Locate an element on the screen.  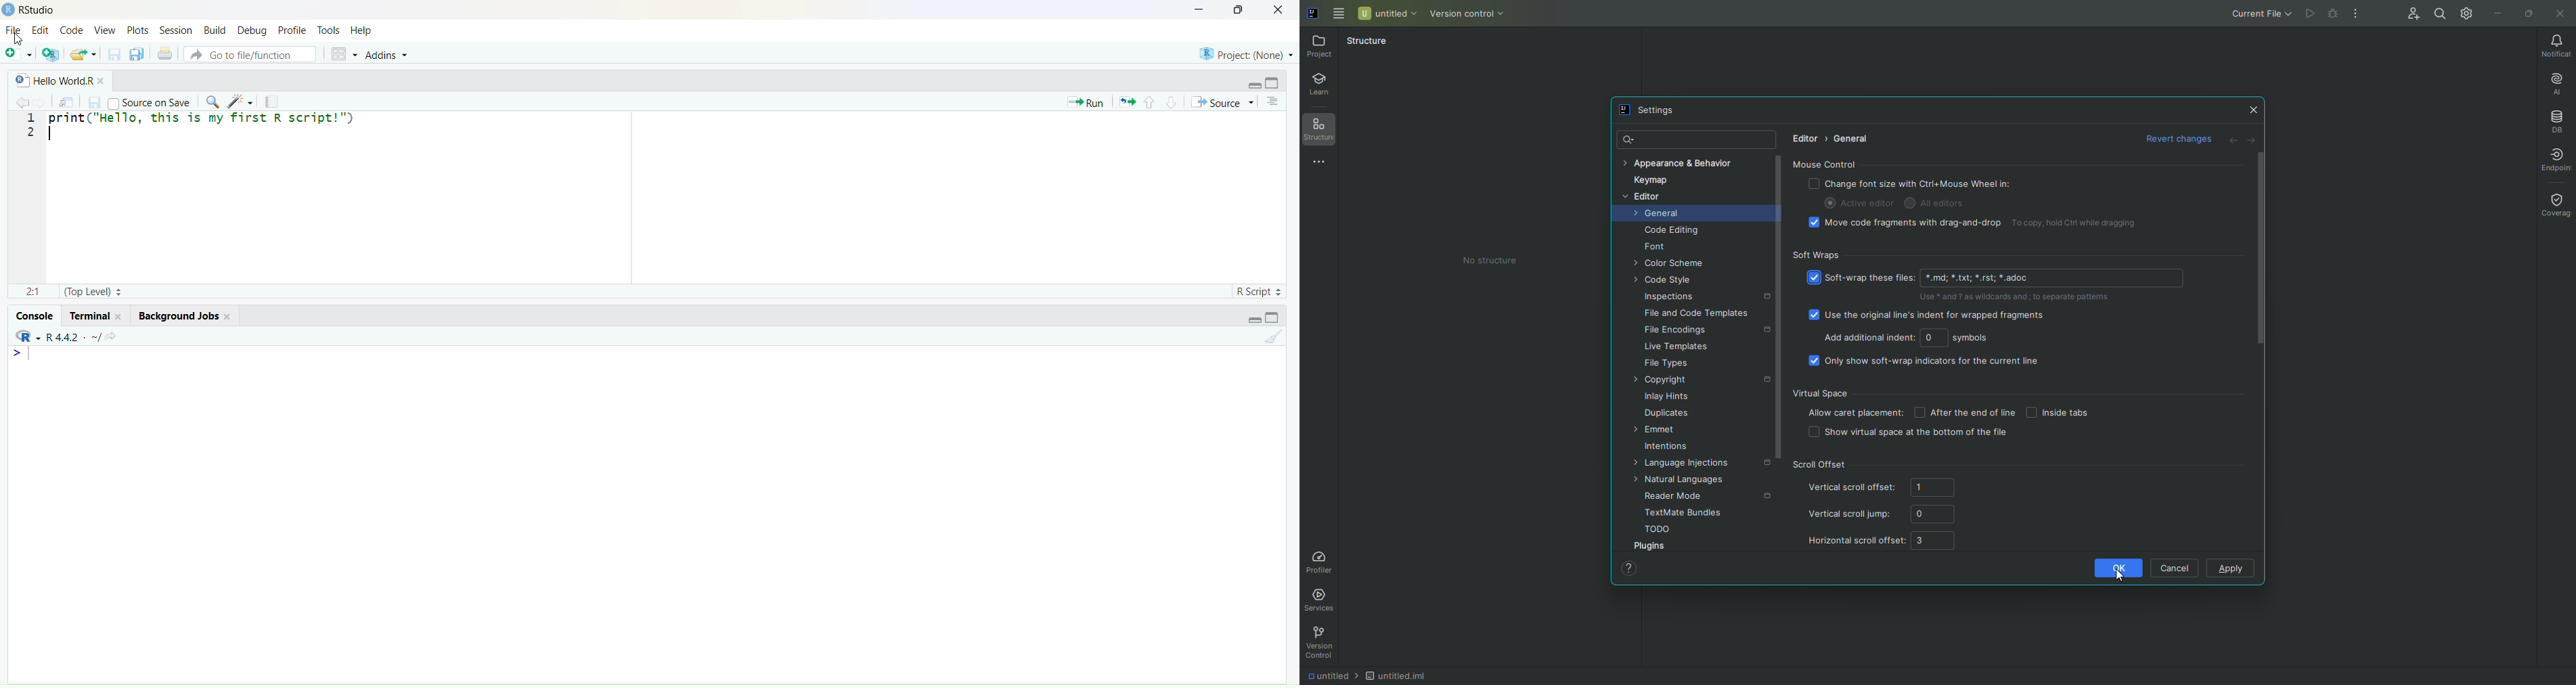
Open an existing file (Ctrl + O) is located at coordinates (83, 55).